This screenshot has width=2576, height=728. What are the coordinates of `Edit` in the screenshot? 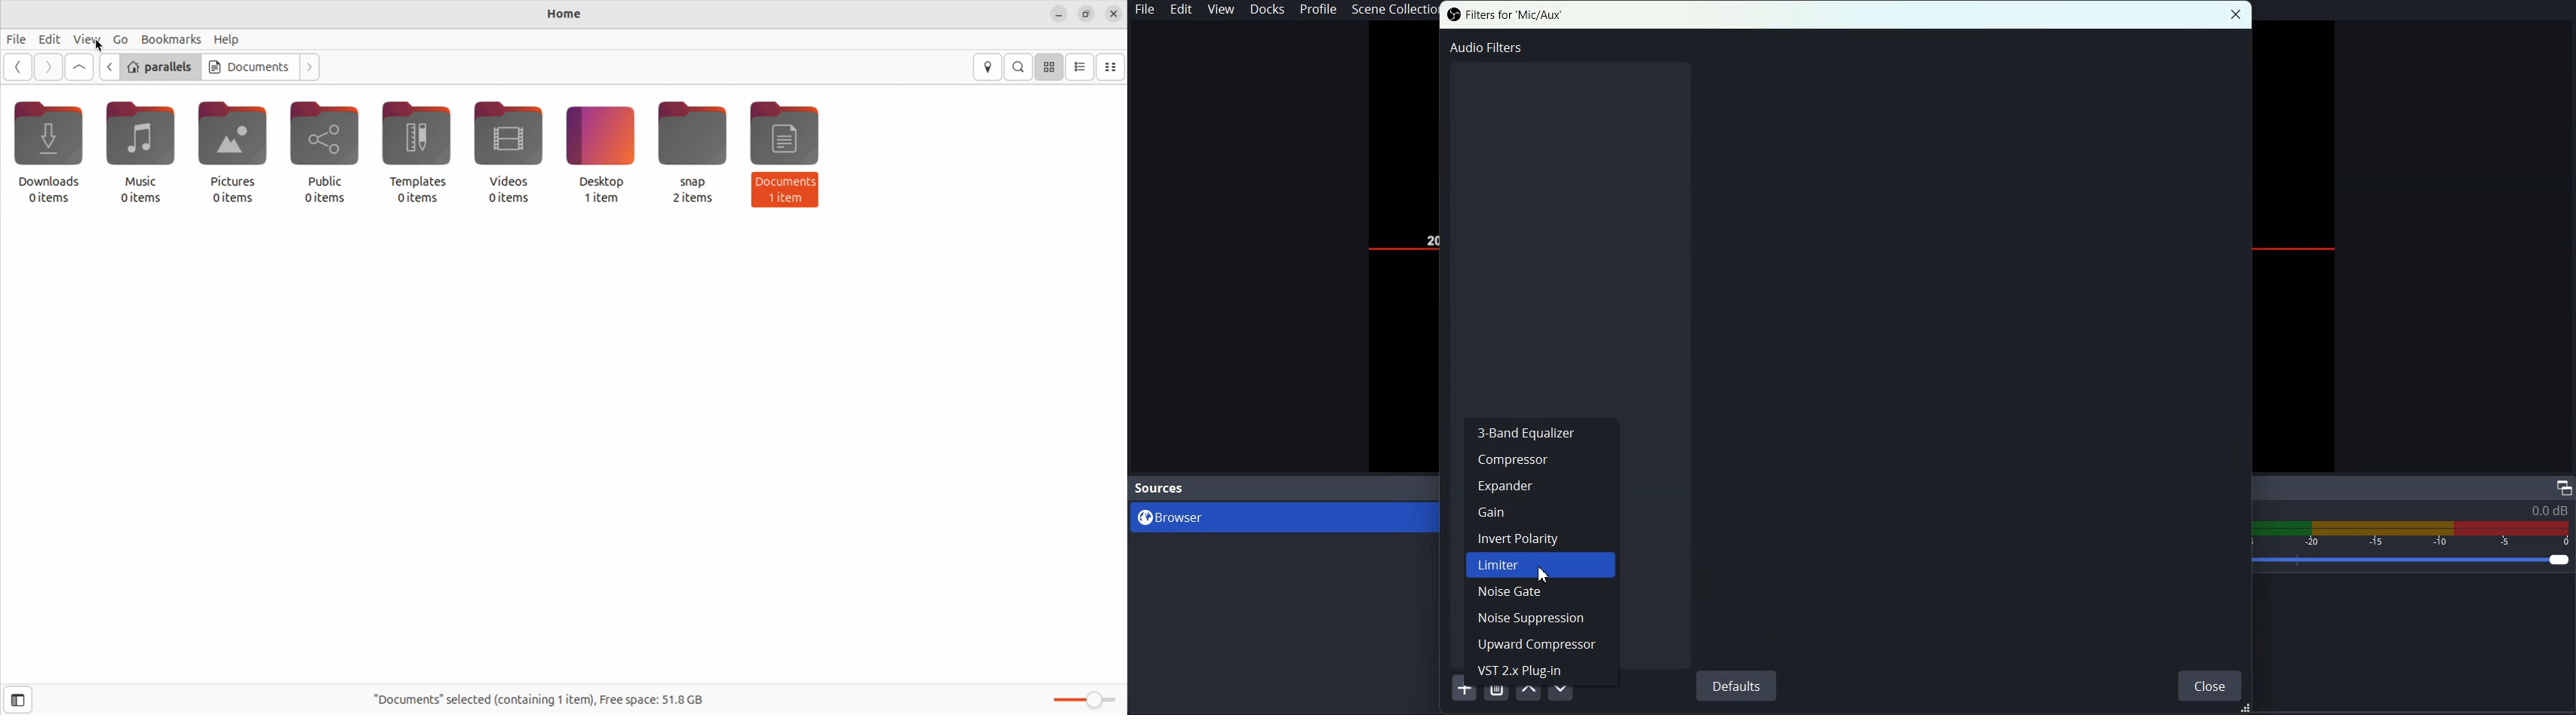 It's located at (1183, 10).